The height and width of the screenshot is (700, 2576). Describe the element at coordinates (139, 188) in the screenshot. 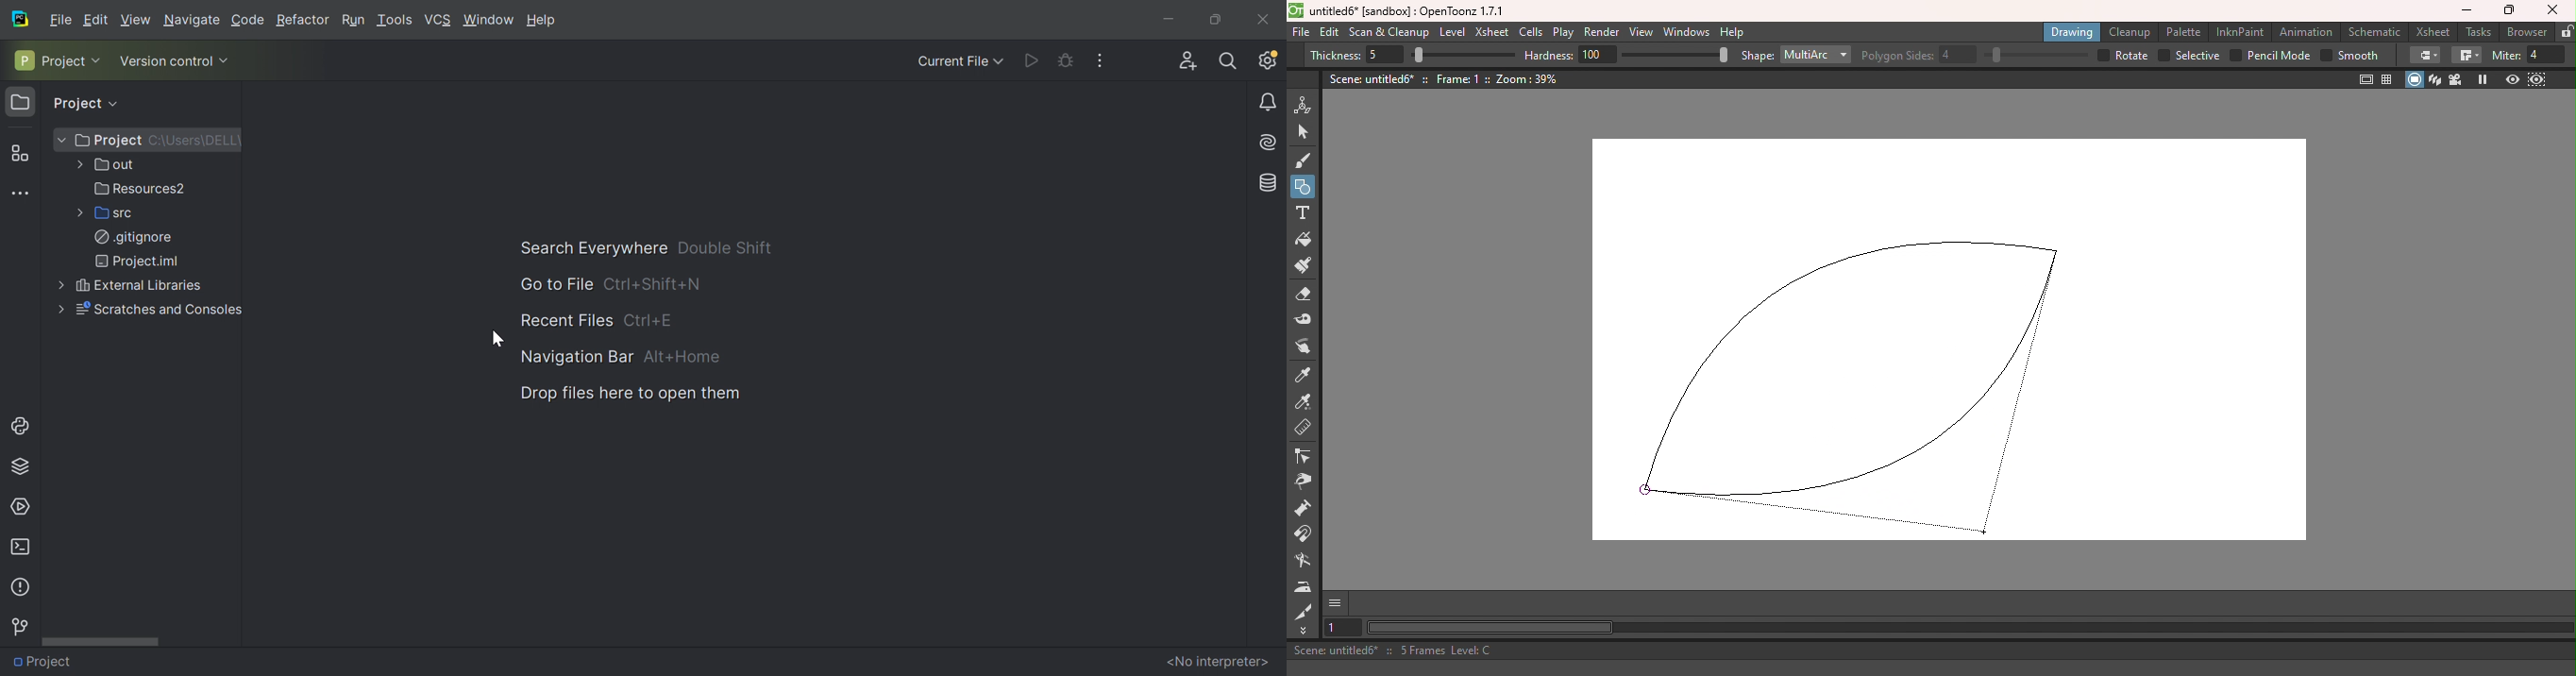

I see `Resources2` at that location.